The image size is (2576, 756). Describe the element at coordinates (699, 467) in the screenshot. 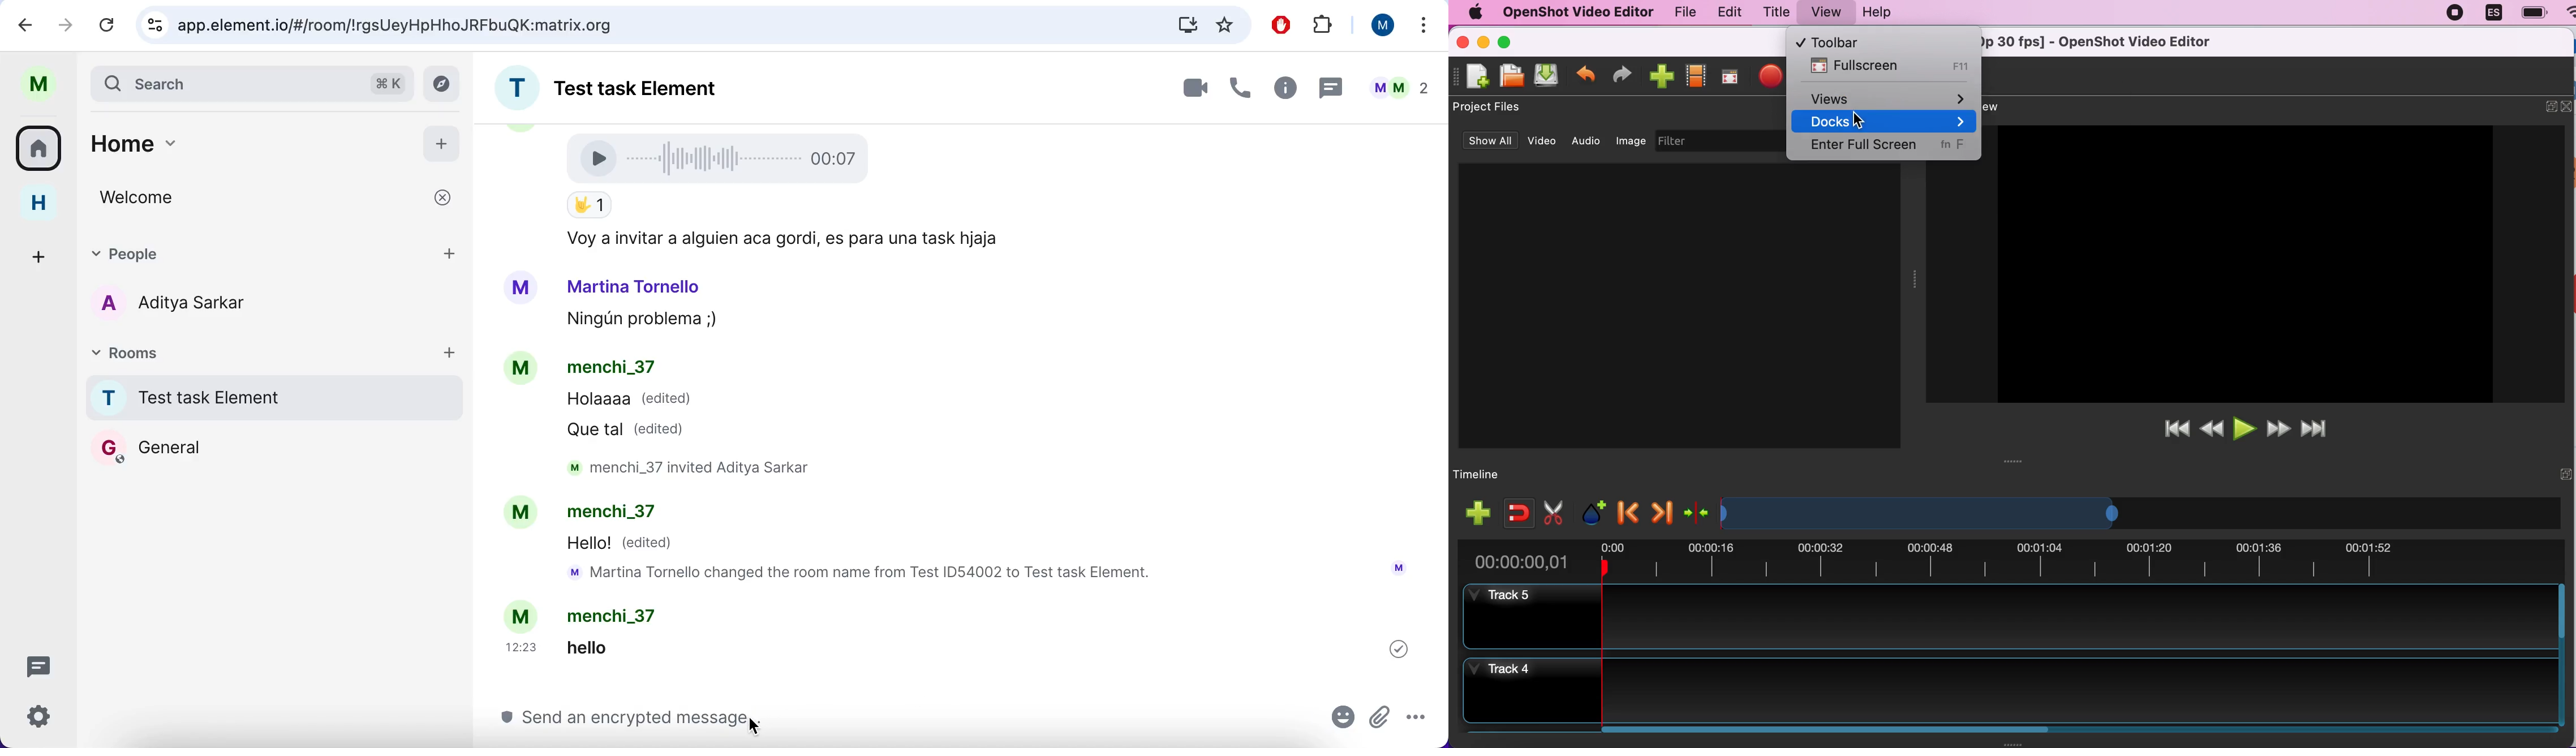

I see `M menchi_3/ Invited Aditya Sarkar` at that location.